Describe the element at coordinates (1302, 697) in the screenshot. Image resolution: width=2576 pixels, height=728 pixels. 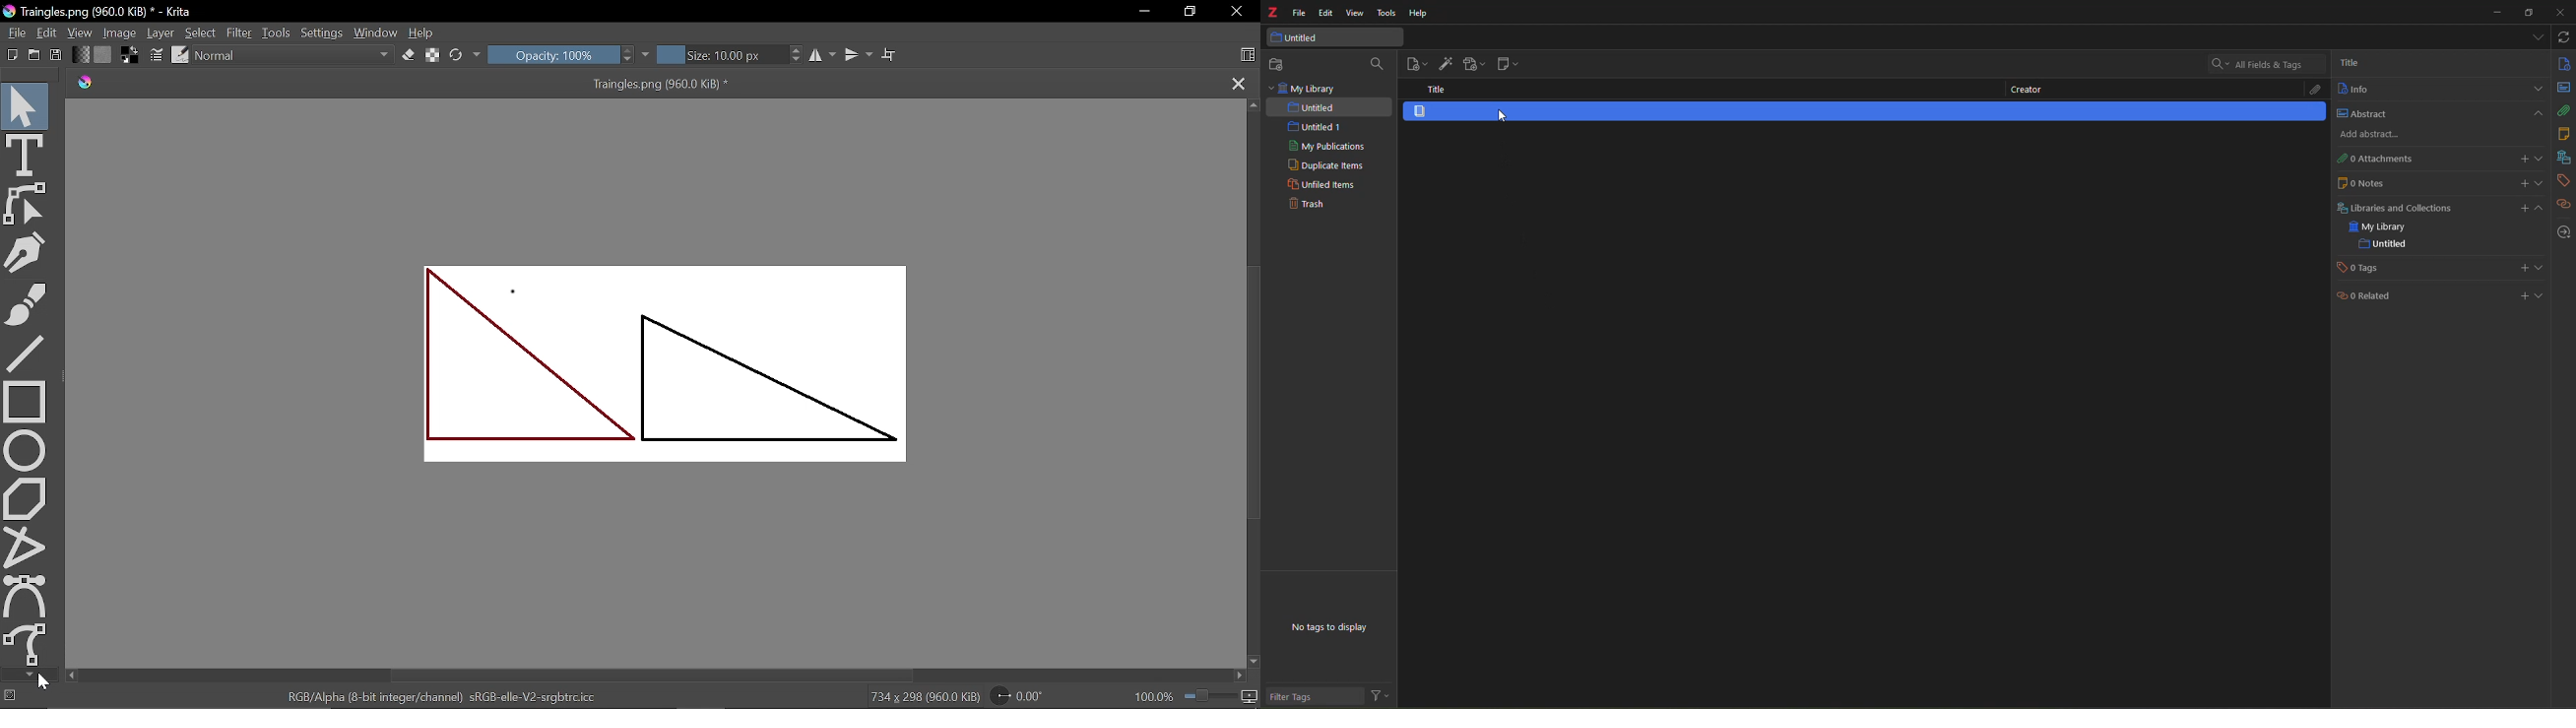
I see `filter tags` at that location.